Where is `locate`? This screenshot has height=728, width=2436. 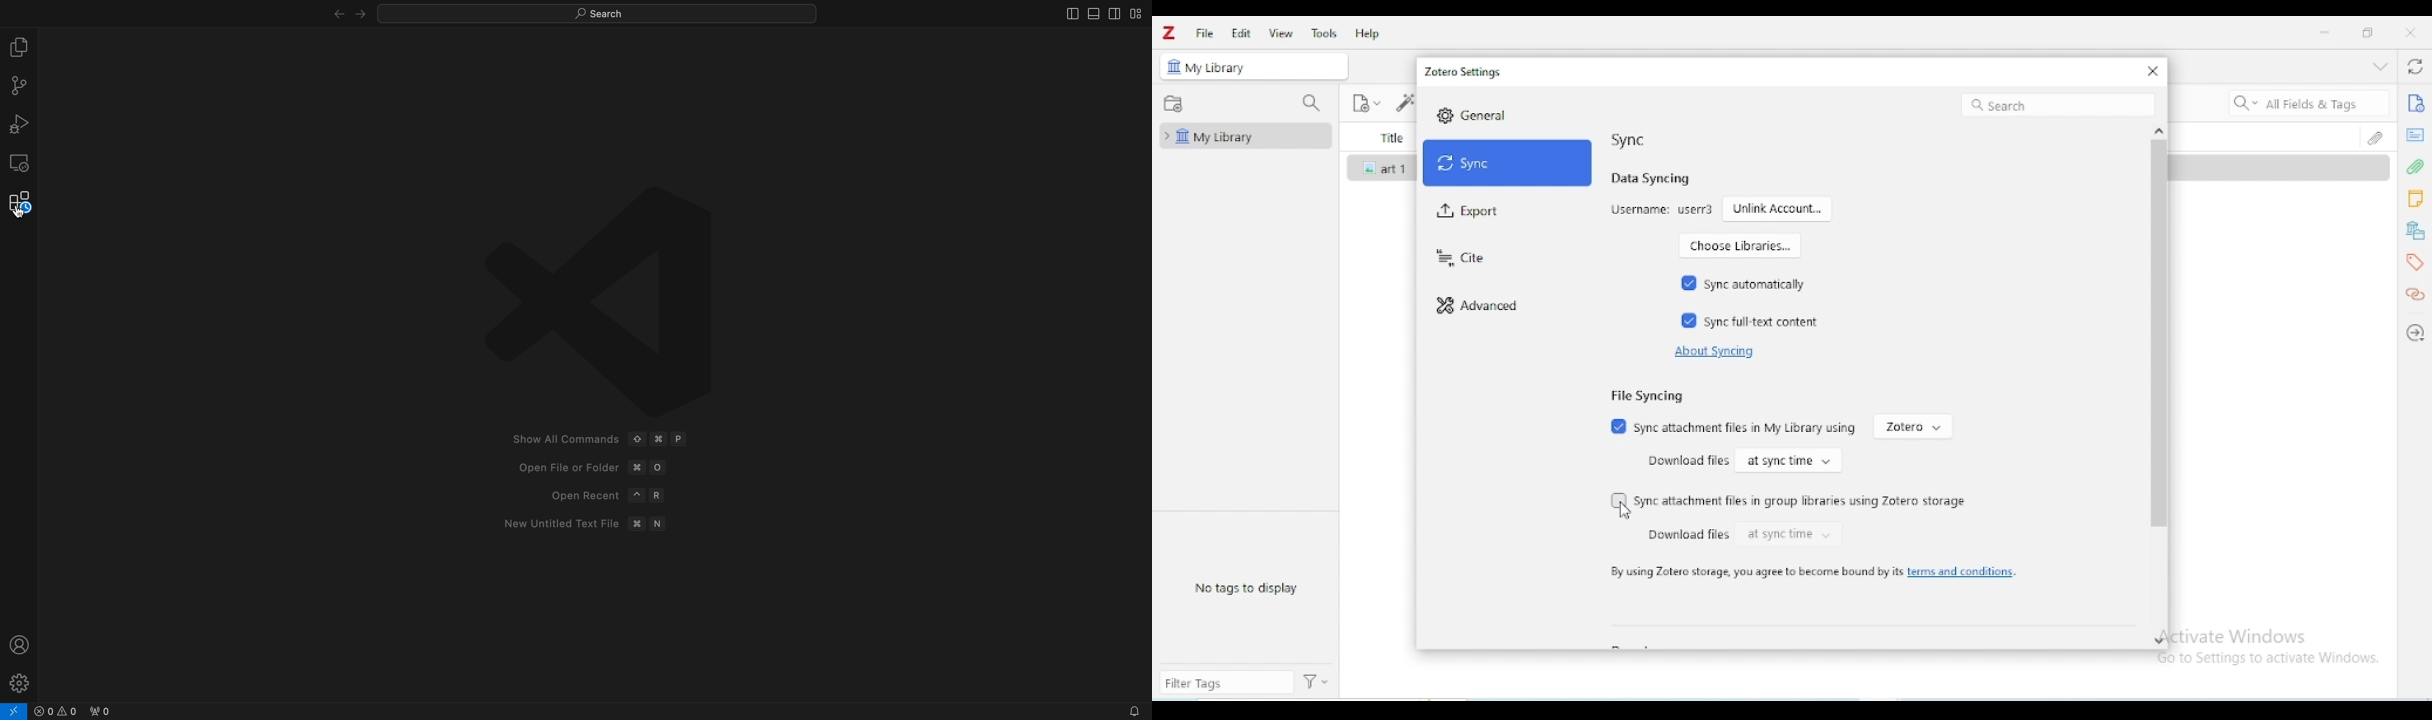
locate is located at coordinates (2416, 333).